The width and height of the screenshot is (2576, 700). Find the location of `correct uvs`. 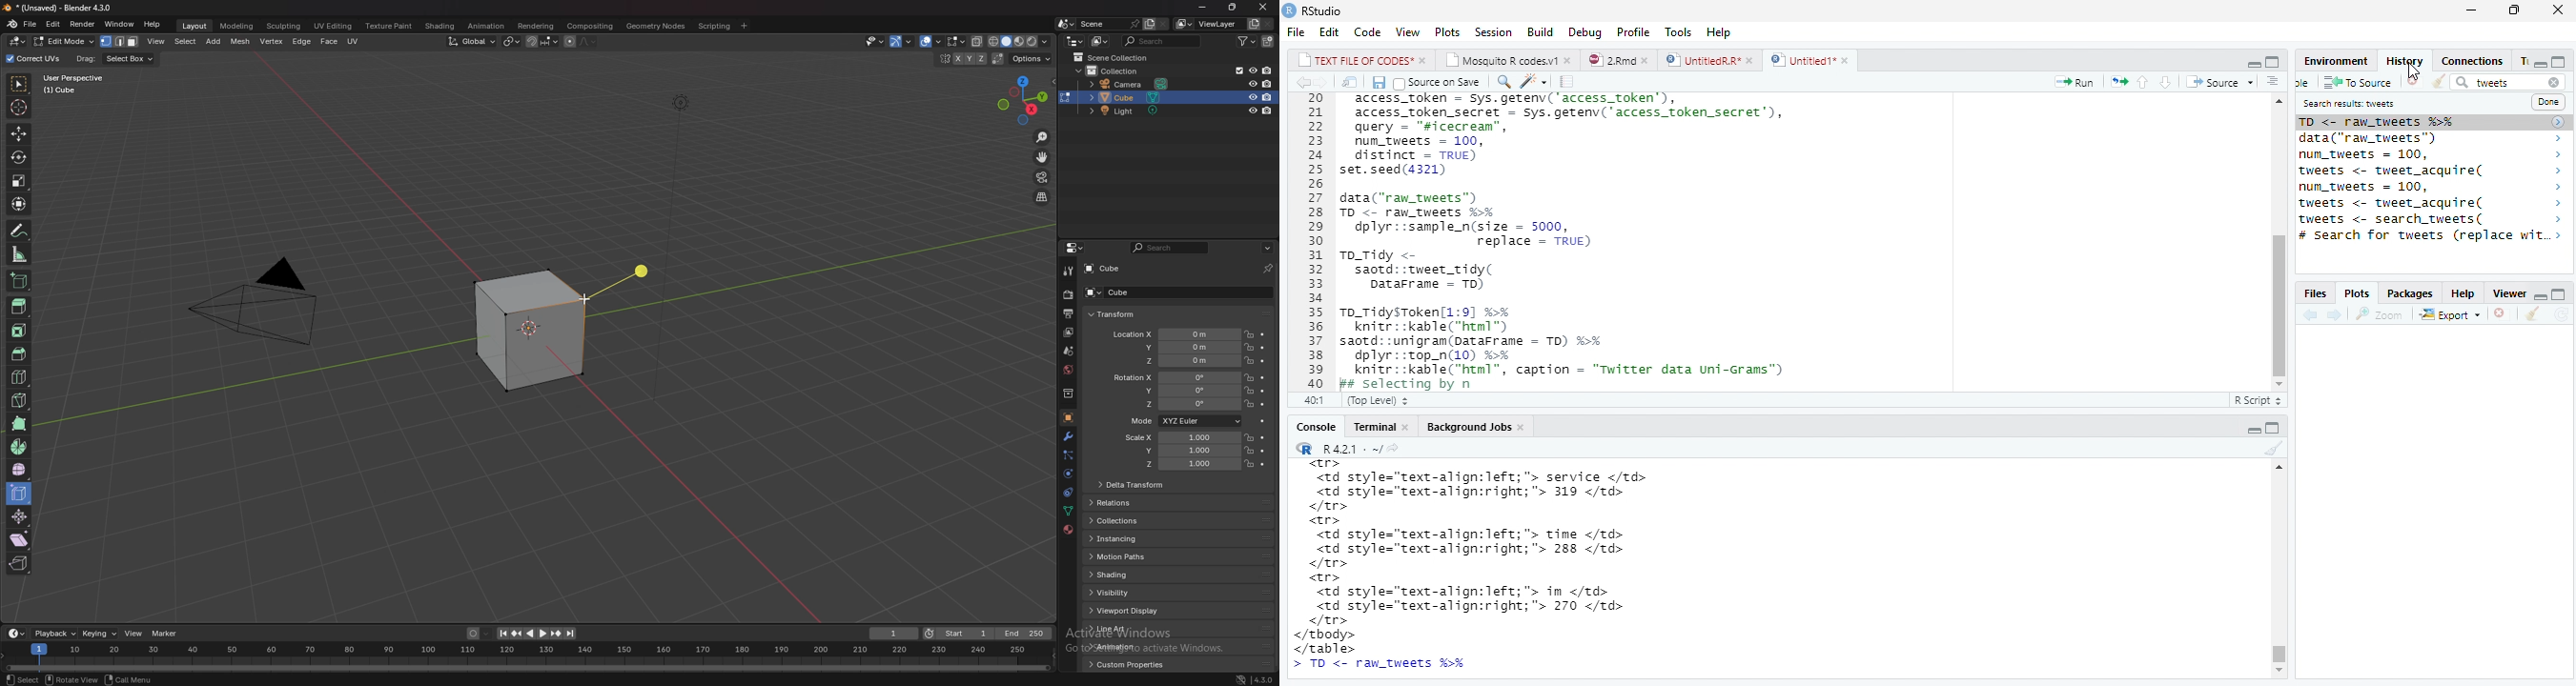

correct uvs is located at coordinates (35, 59).